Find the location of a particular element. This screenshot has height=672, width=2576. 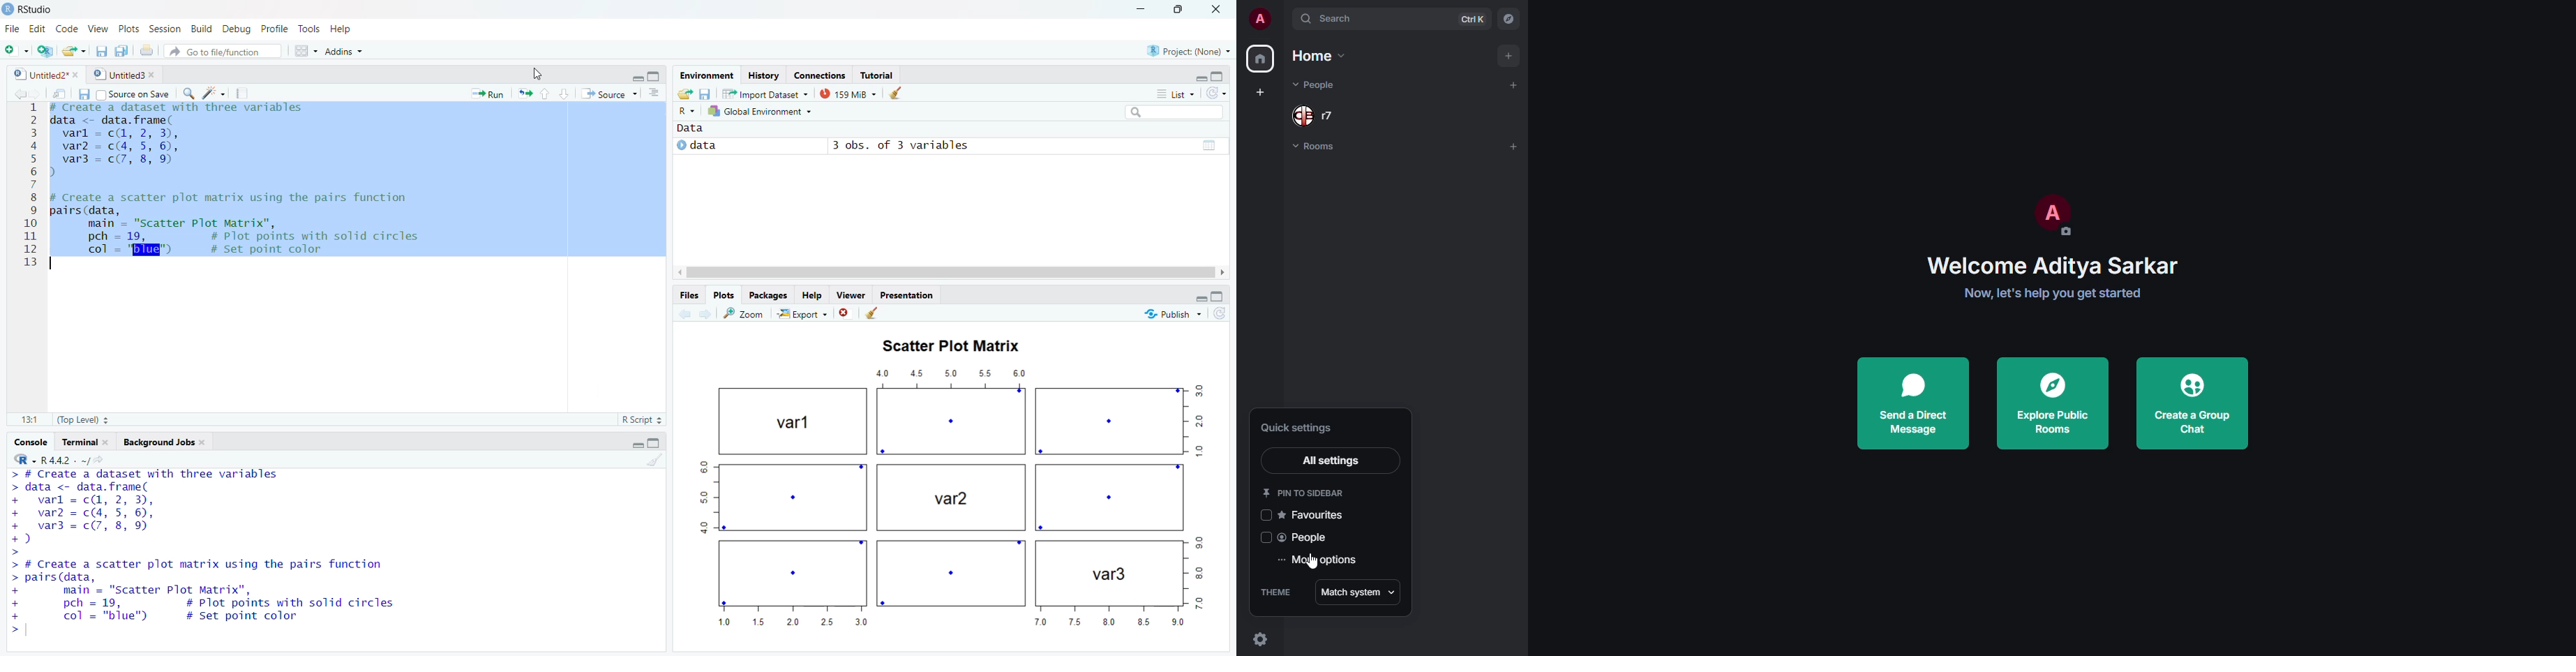

minimize/maximize is located at coordinates (1213, 75).